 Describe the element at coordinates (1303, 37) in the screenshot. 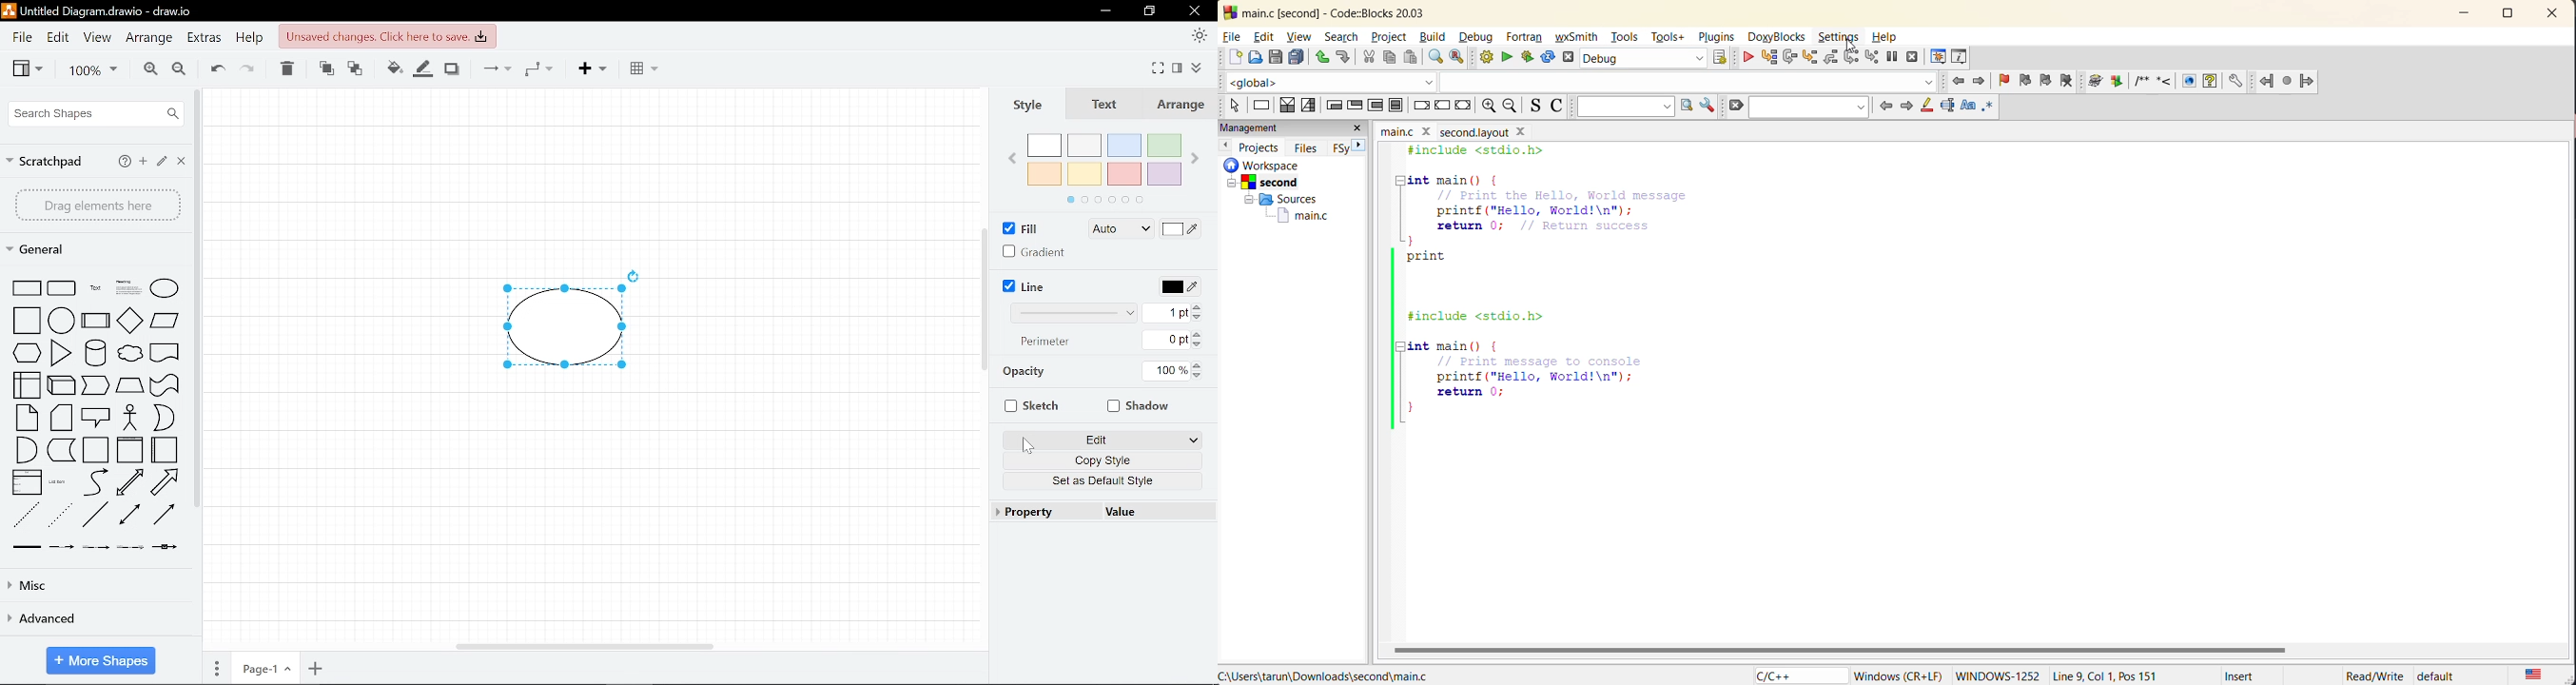

I see `view` at that location.